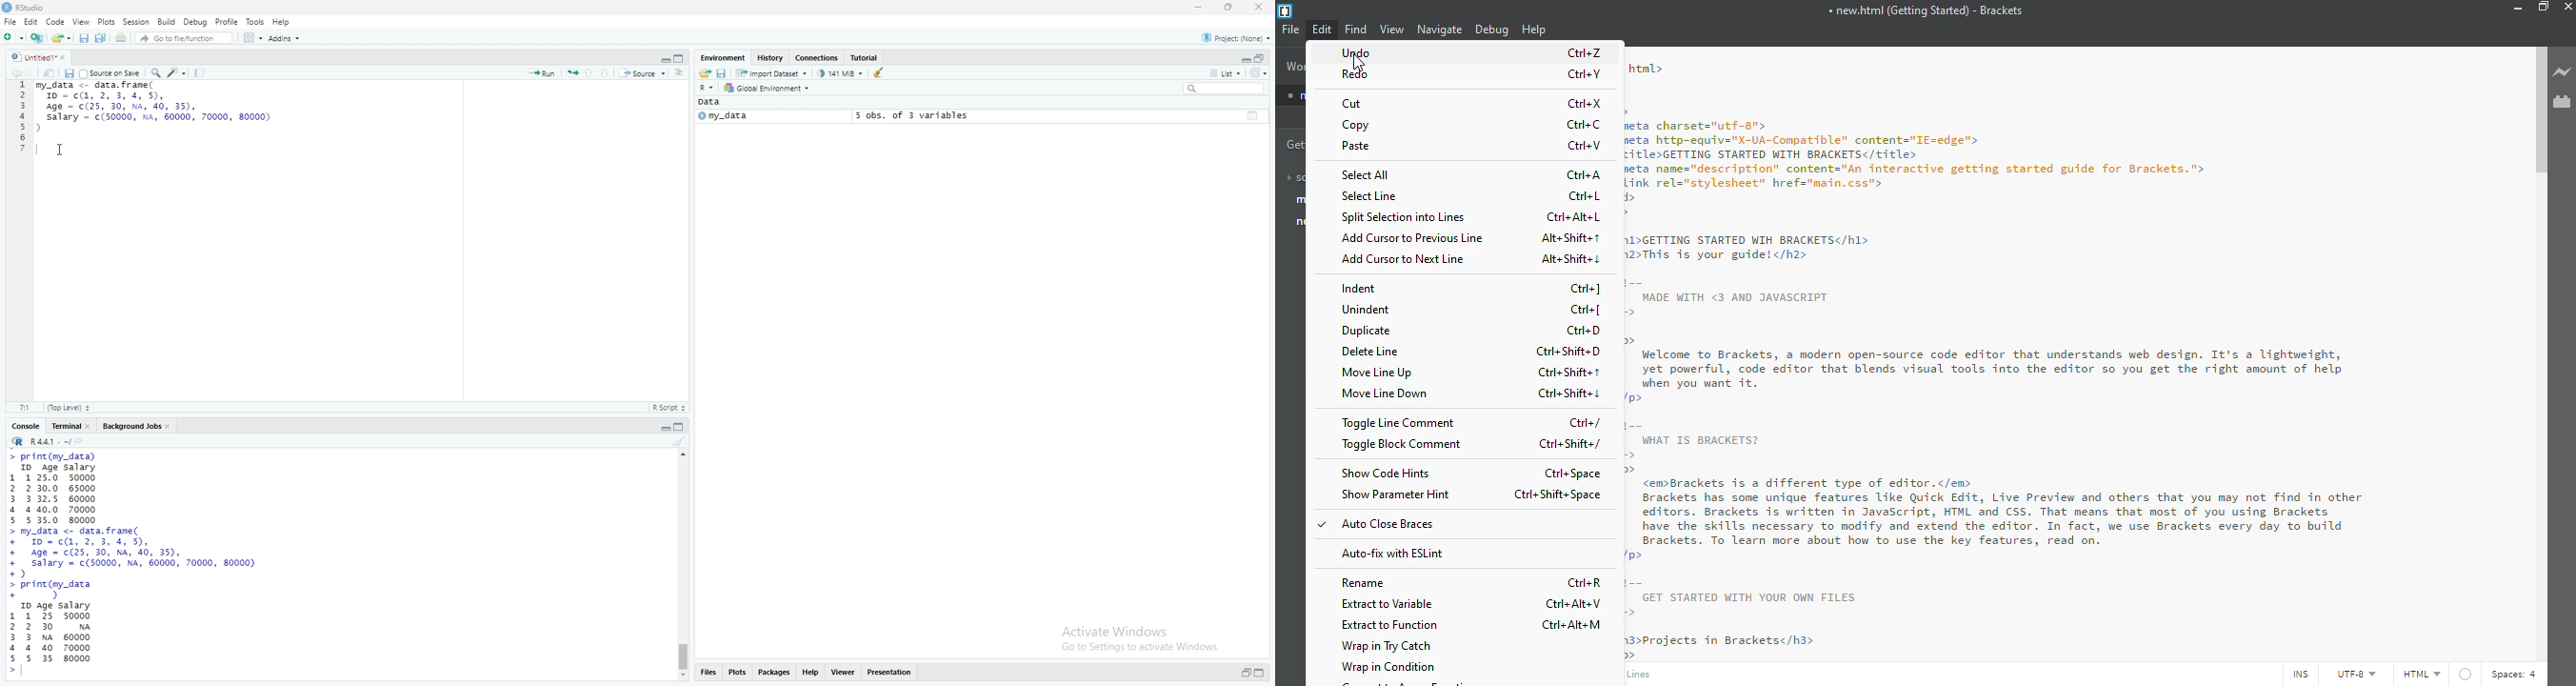  I want to click on view the current working directory, so click(82, 441).